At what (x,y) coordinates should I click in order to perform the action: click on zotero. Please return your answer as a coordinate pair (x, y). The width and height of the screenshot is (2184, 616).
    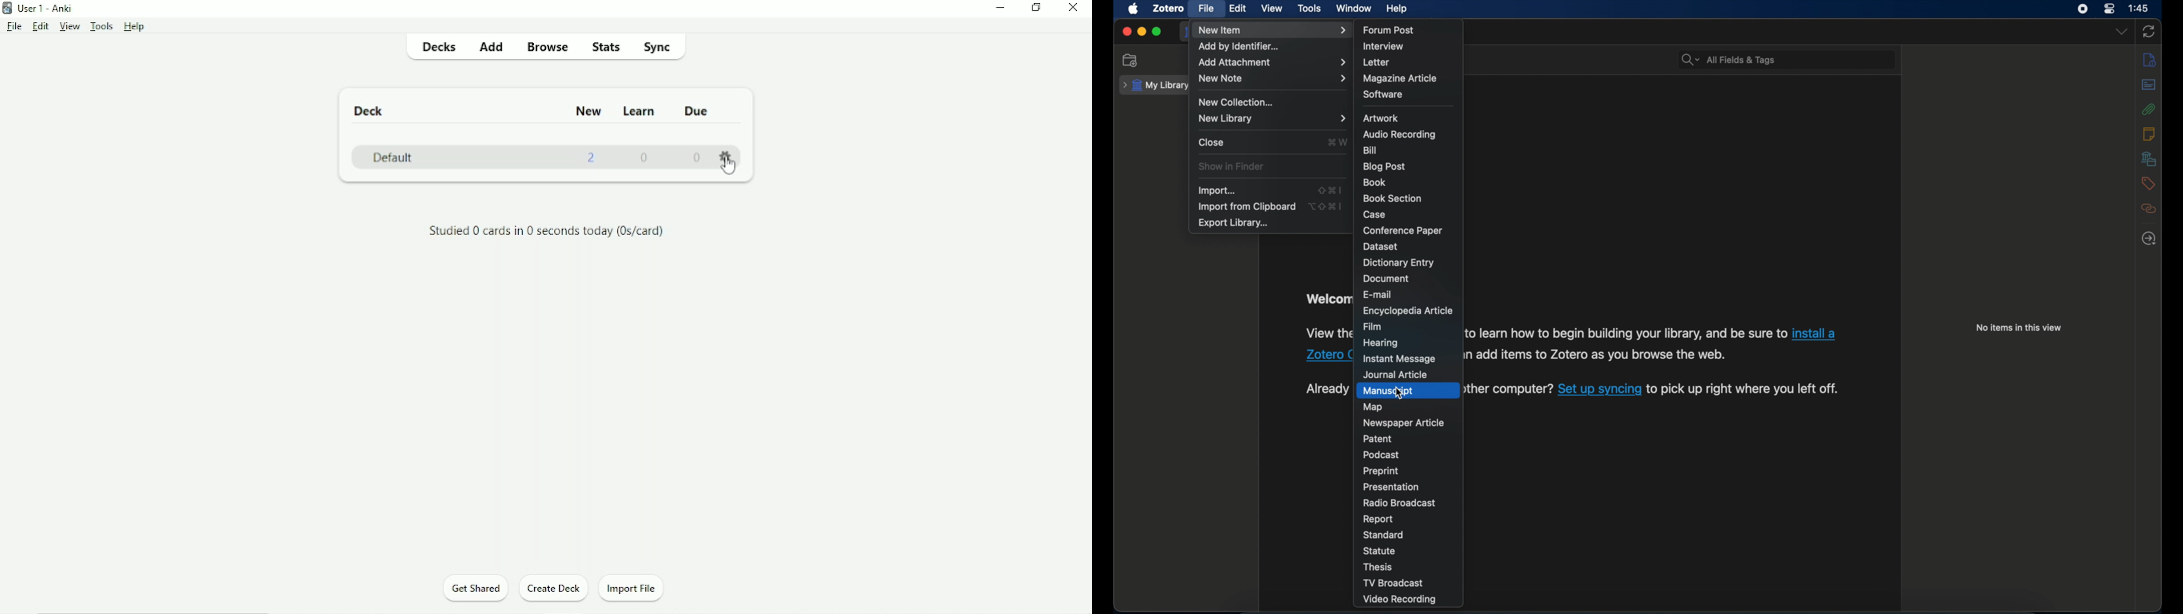
    Looking at the image, I should click on (1169, 8).